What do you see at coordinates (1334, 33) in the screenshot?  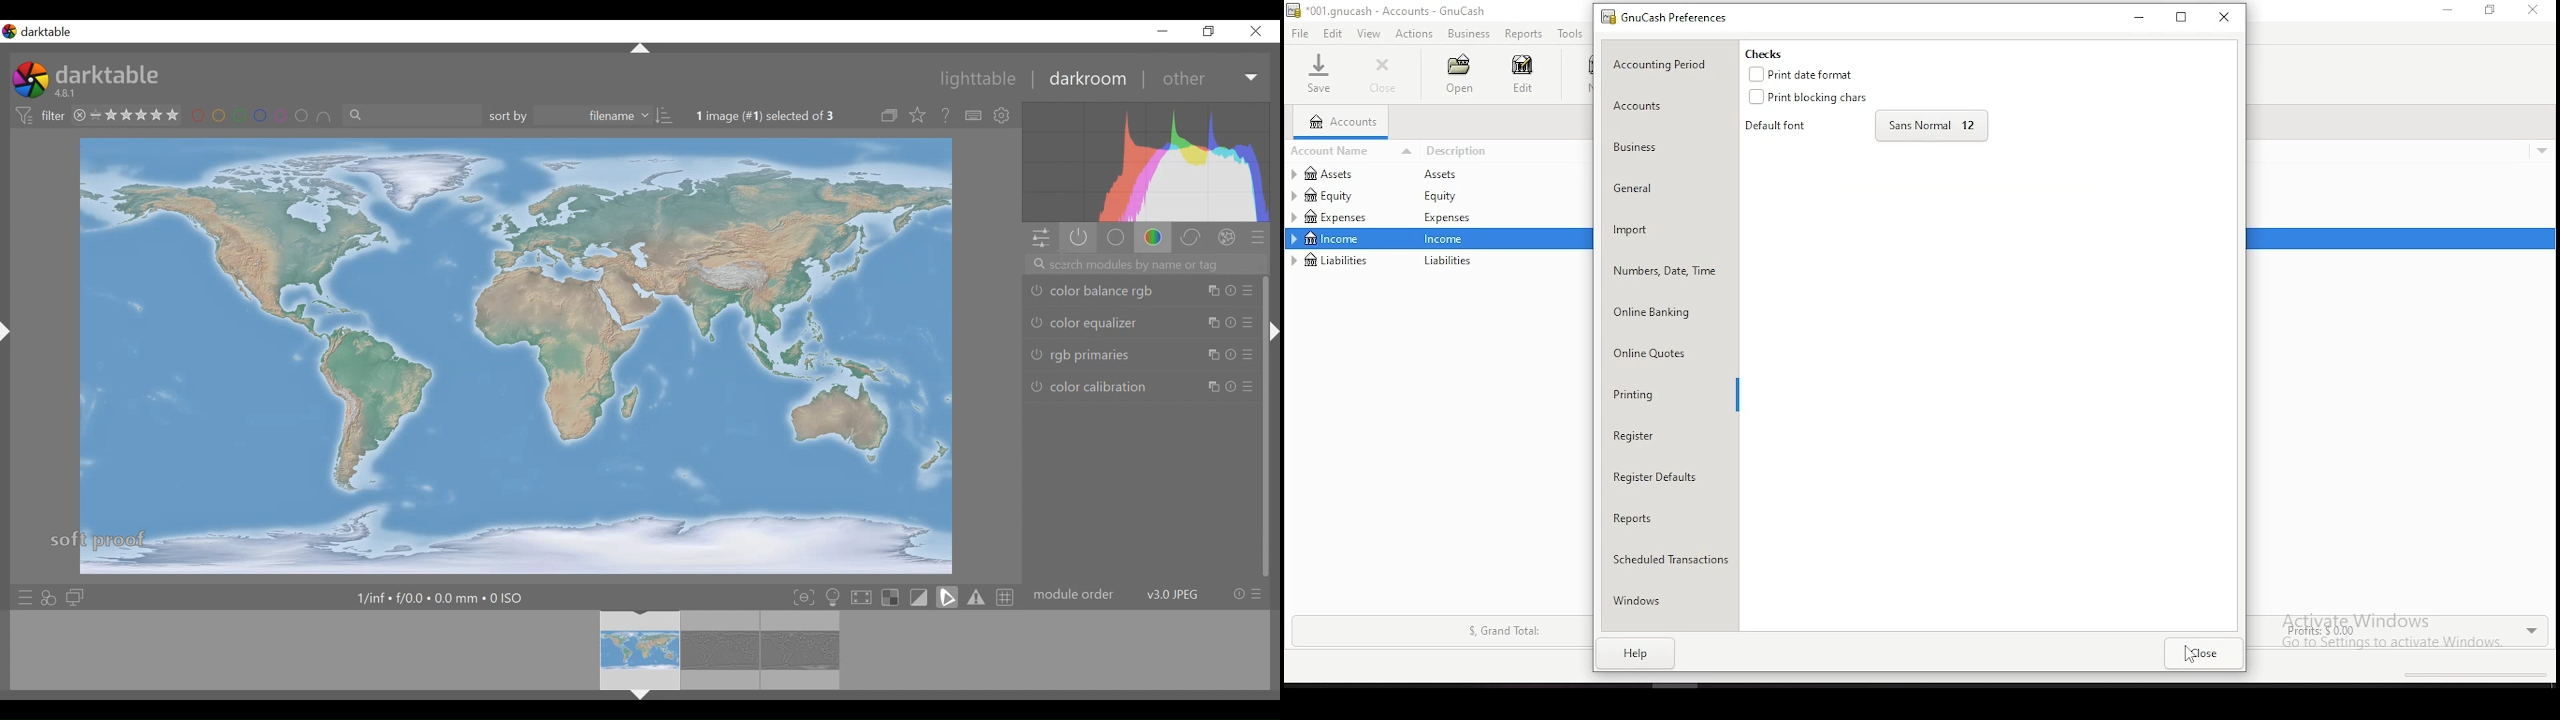 I see `edits` at bounding box center [1334, 33].